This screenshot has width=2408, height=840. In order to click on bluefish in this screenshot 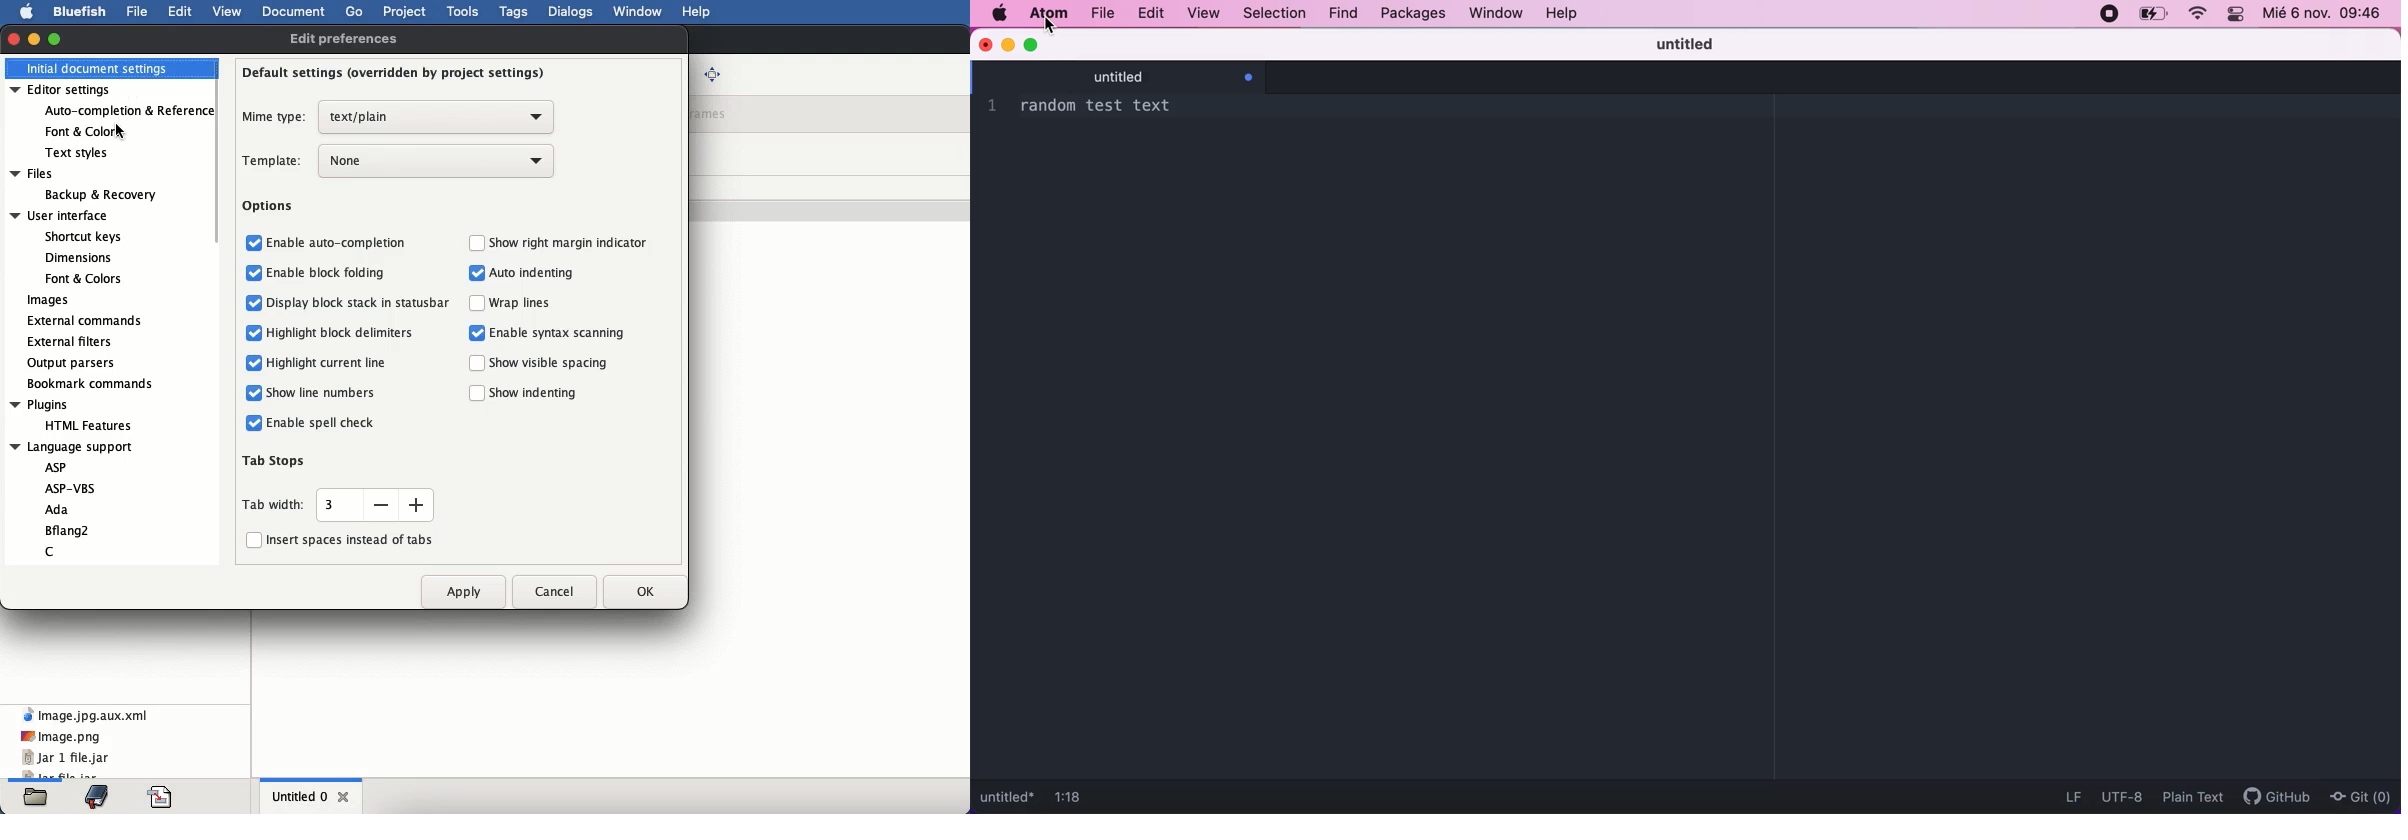, I will do `click(81, 14)`.